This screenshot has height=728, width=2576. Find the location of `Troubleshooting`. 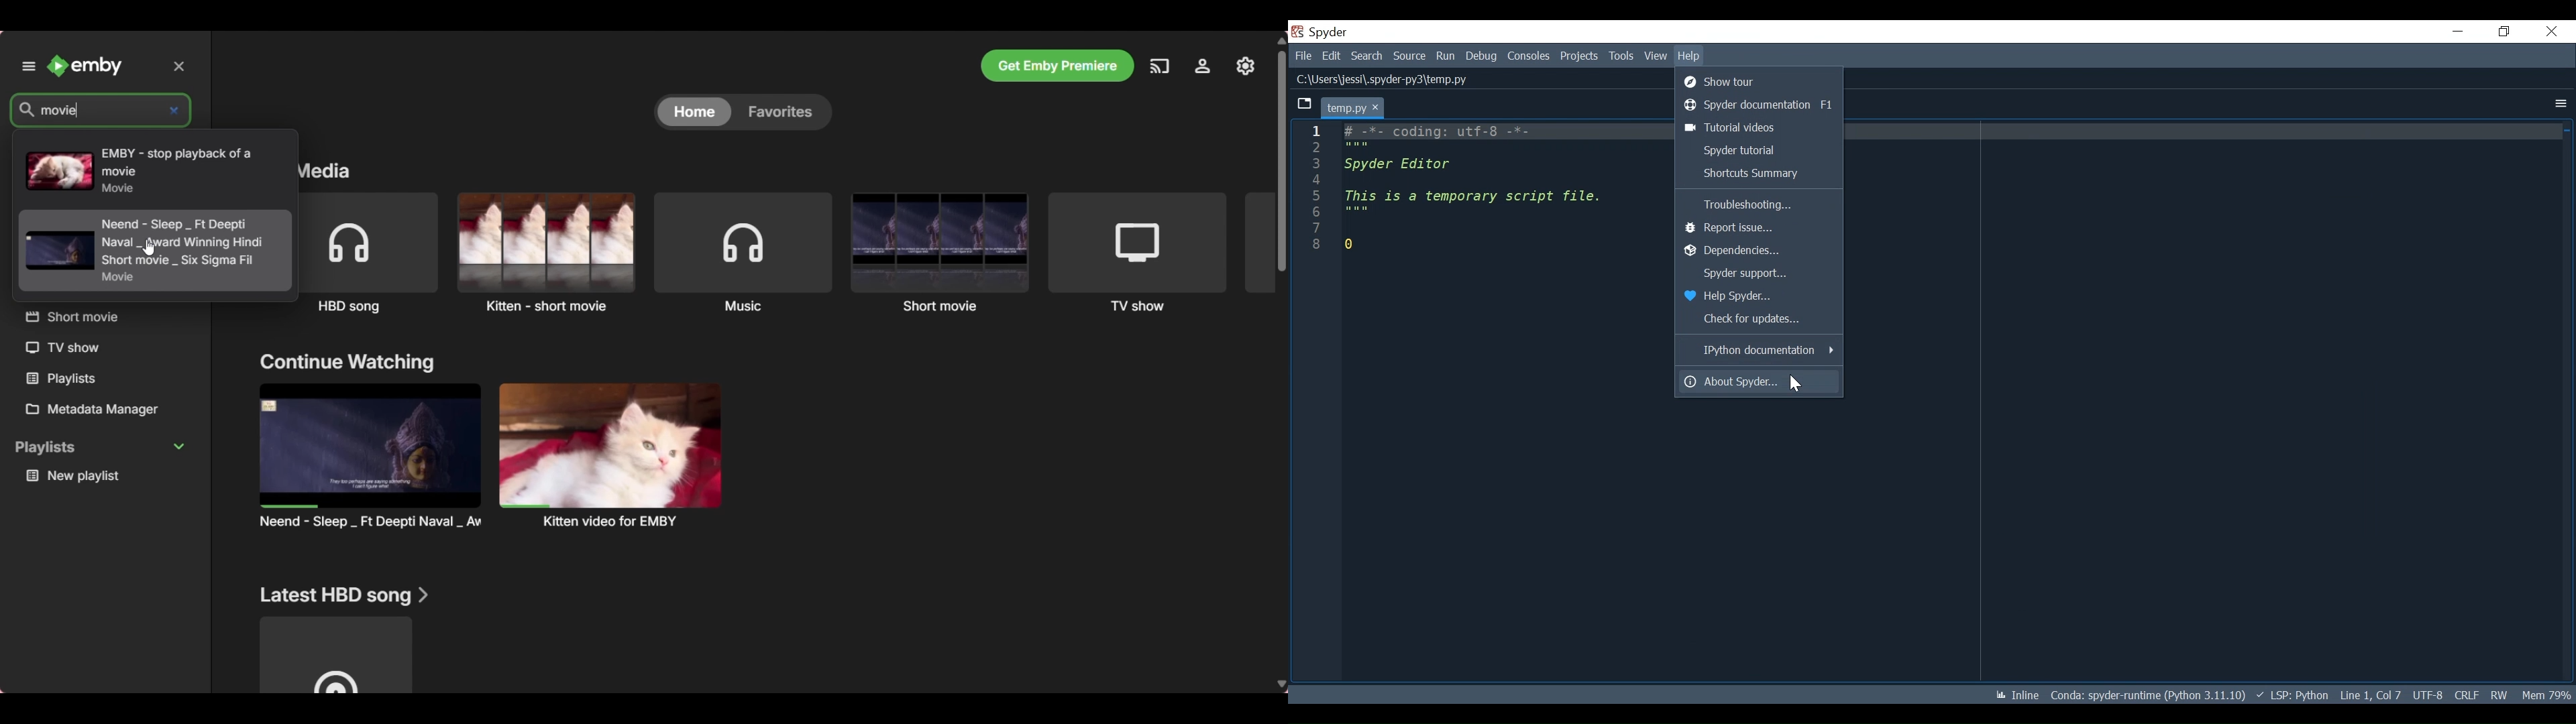

Troubleshooting is located at coordinates (1760, 204).